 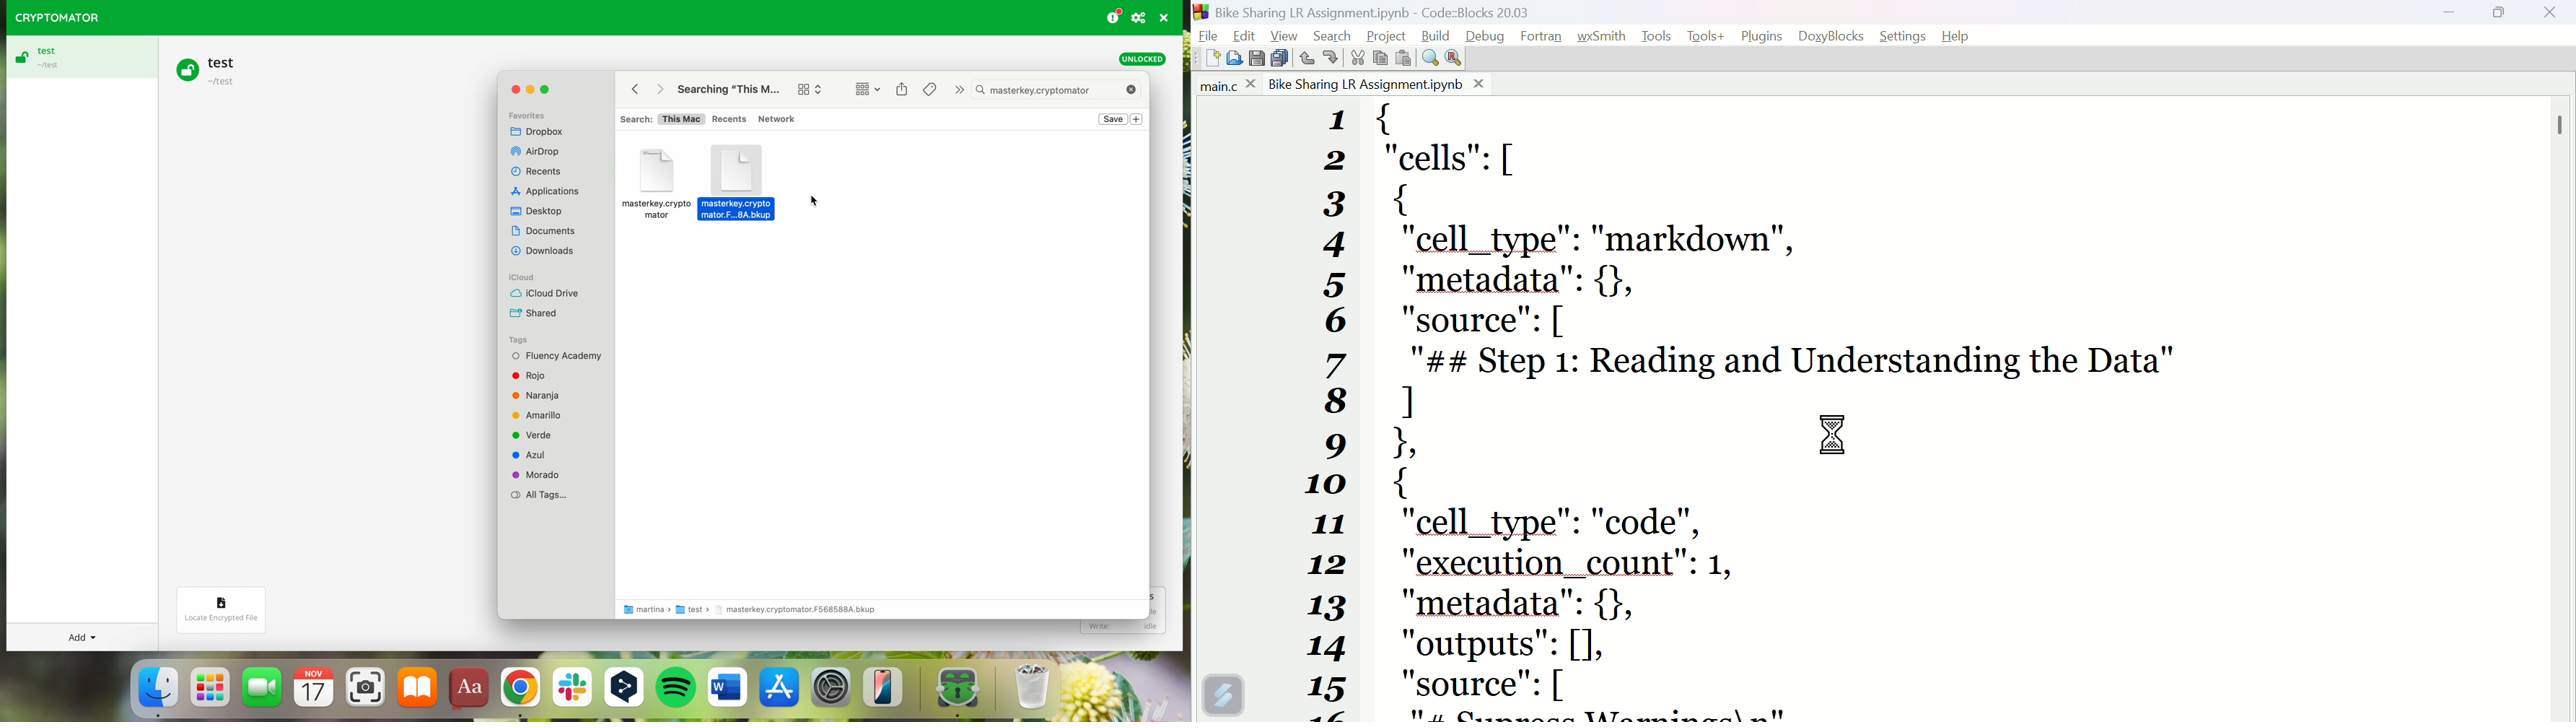 What do you see at coordinates (1059, 90) in the screenshot?
I see `masterkey.cryptomator` at bounding box center [1059, 90].